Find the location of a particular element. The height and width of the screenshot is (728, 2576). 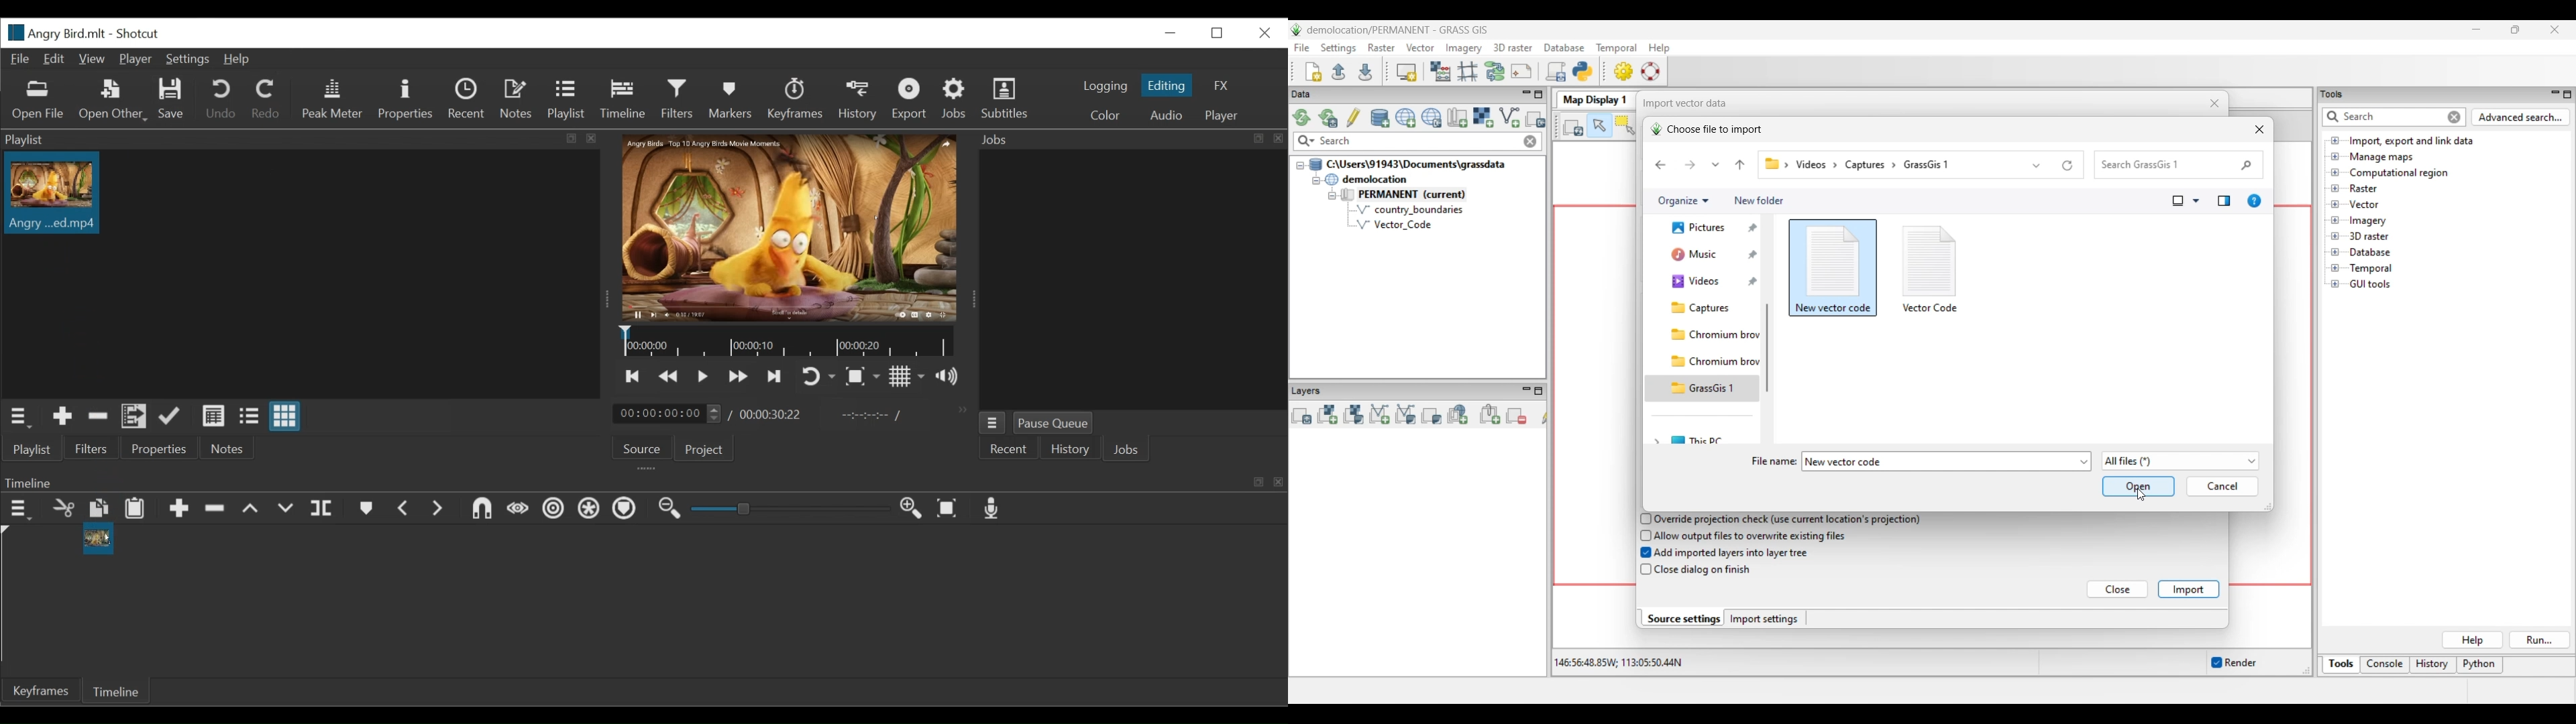

Notes is located at coordinates (231, 447).